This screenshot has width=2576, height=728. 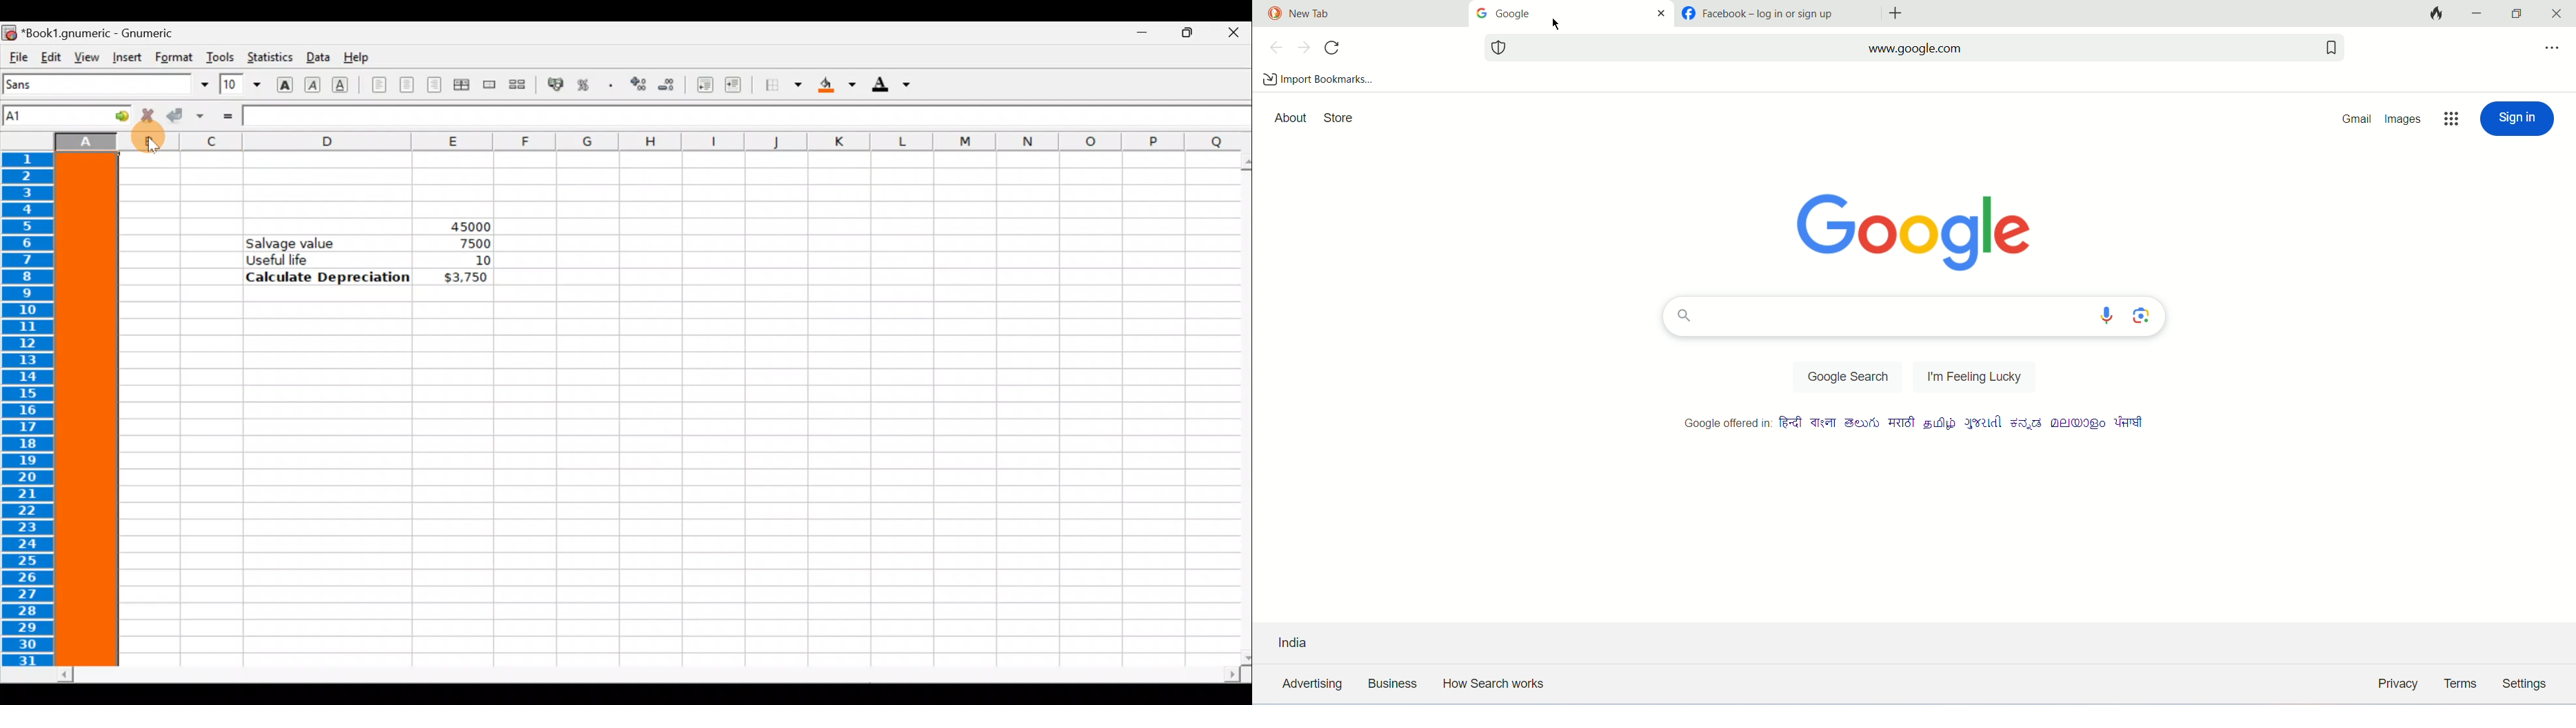 I want to click on cursor, so click(x=1556, y=24).